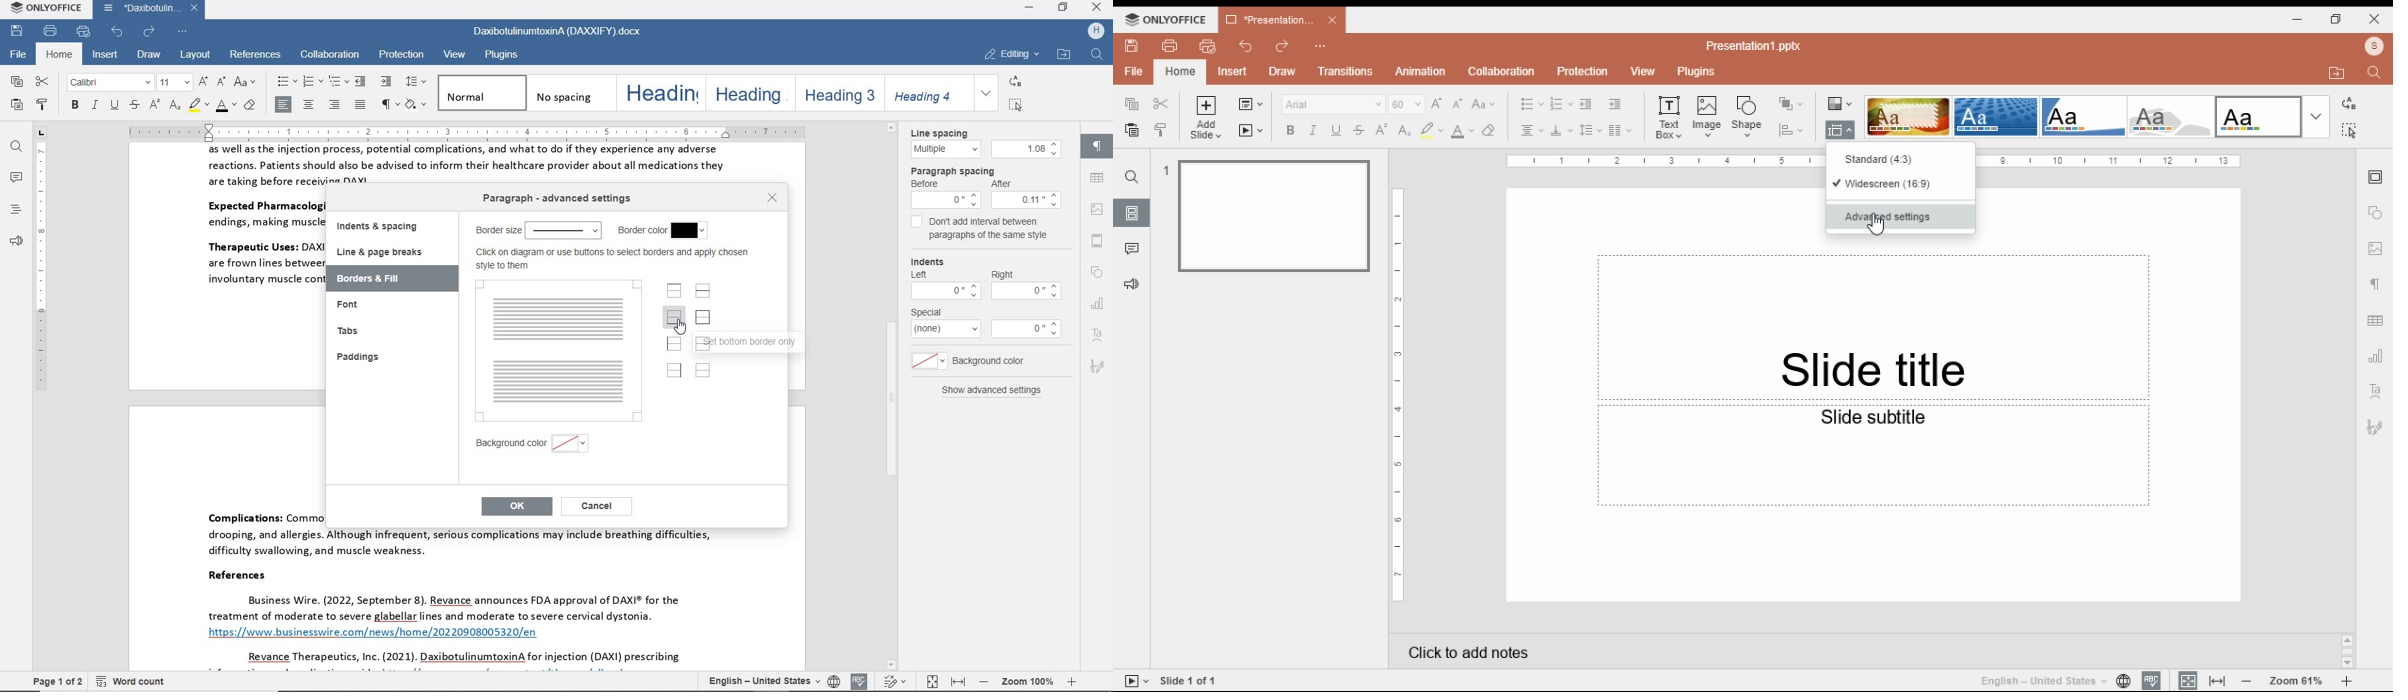  Describe the element at coordinates (511, 131) in the screenshot. I see `ruler` at that location.